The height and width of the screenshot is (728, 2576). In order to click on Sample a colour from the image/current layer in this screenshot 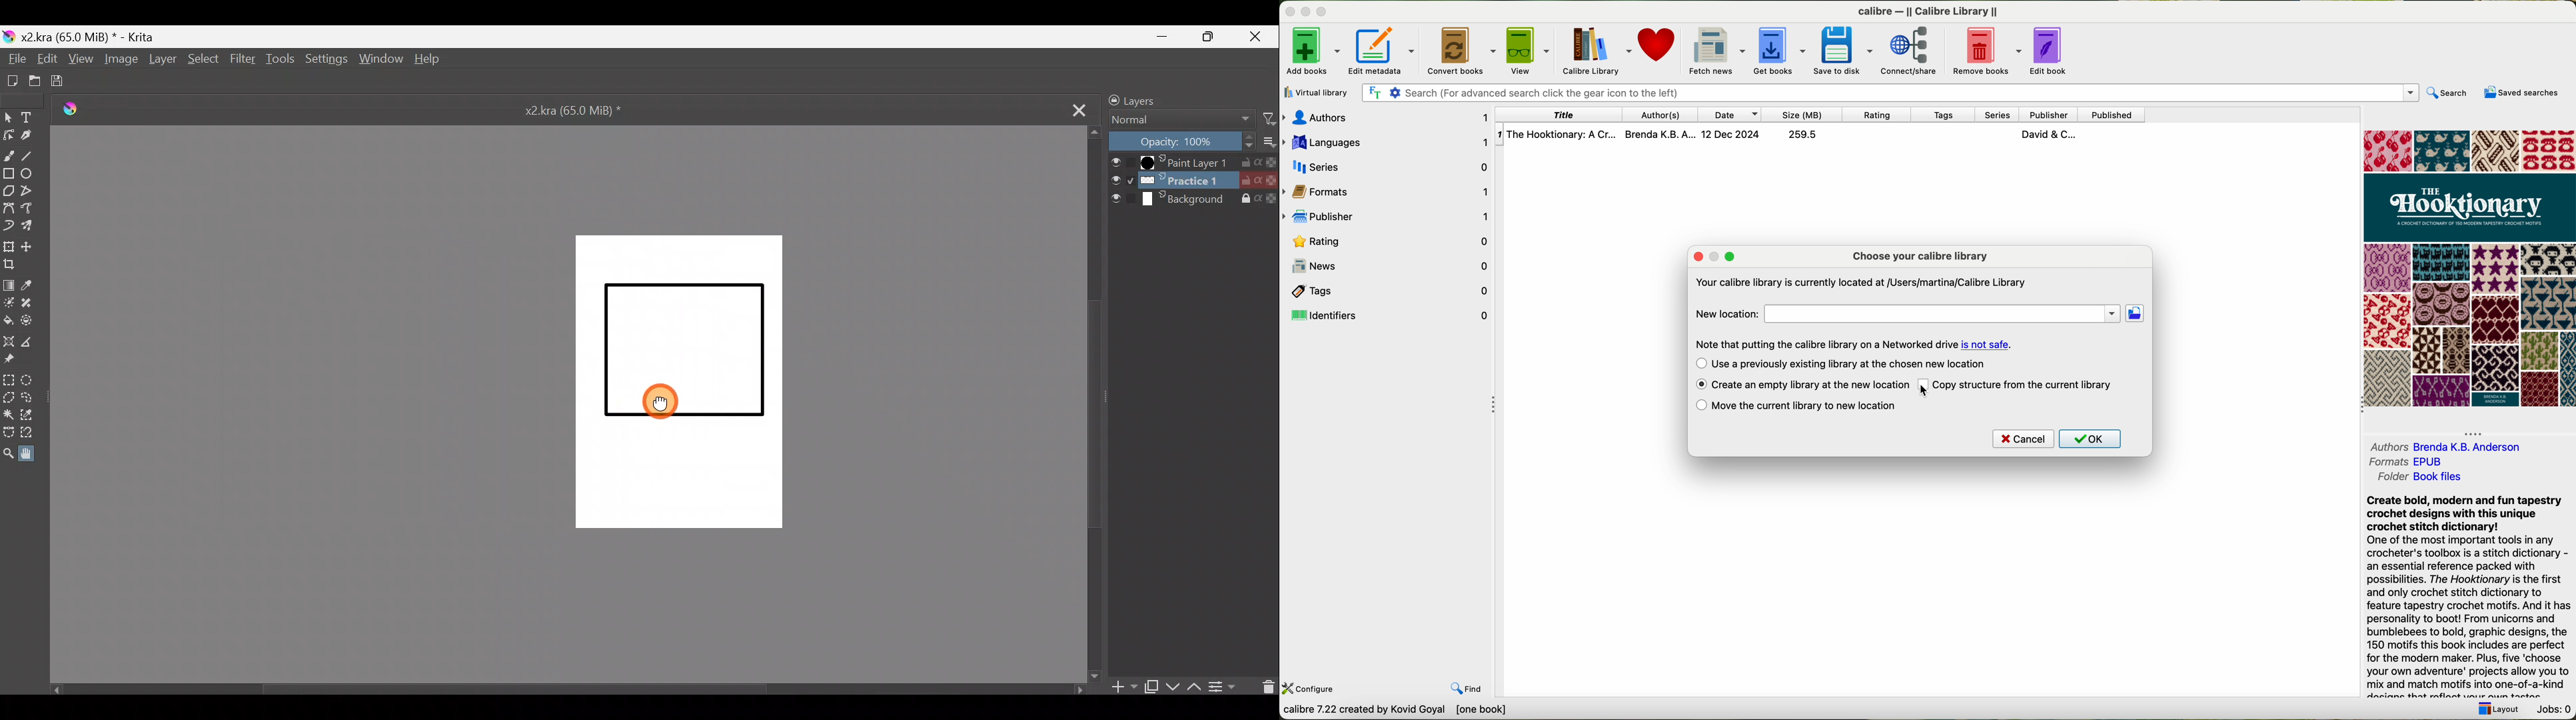, I will do `click(33, 285)`.